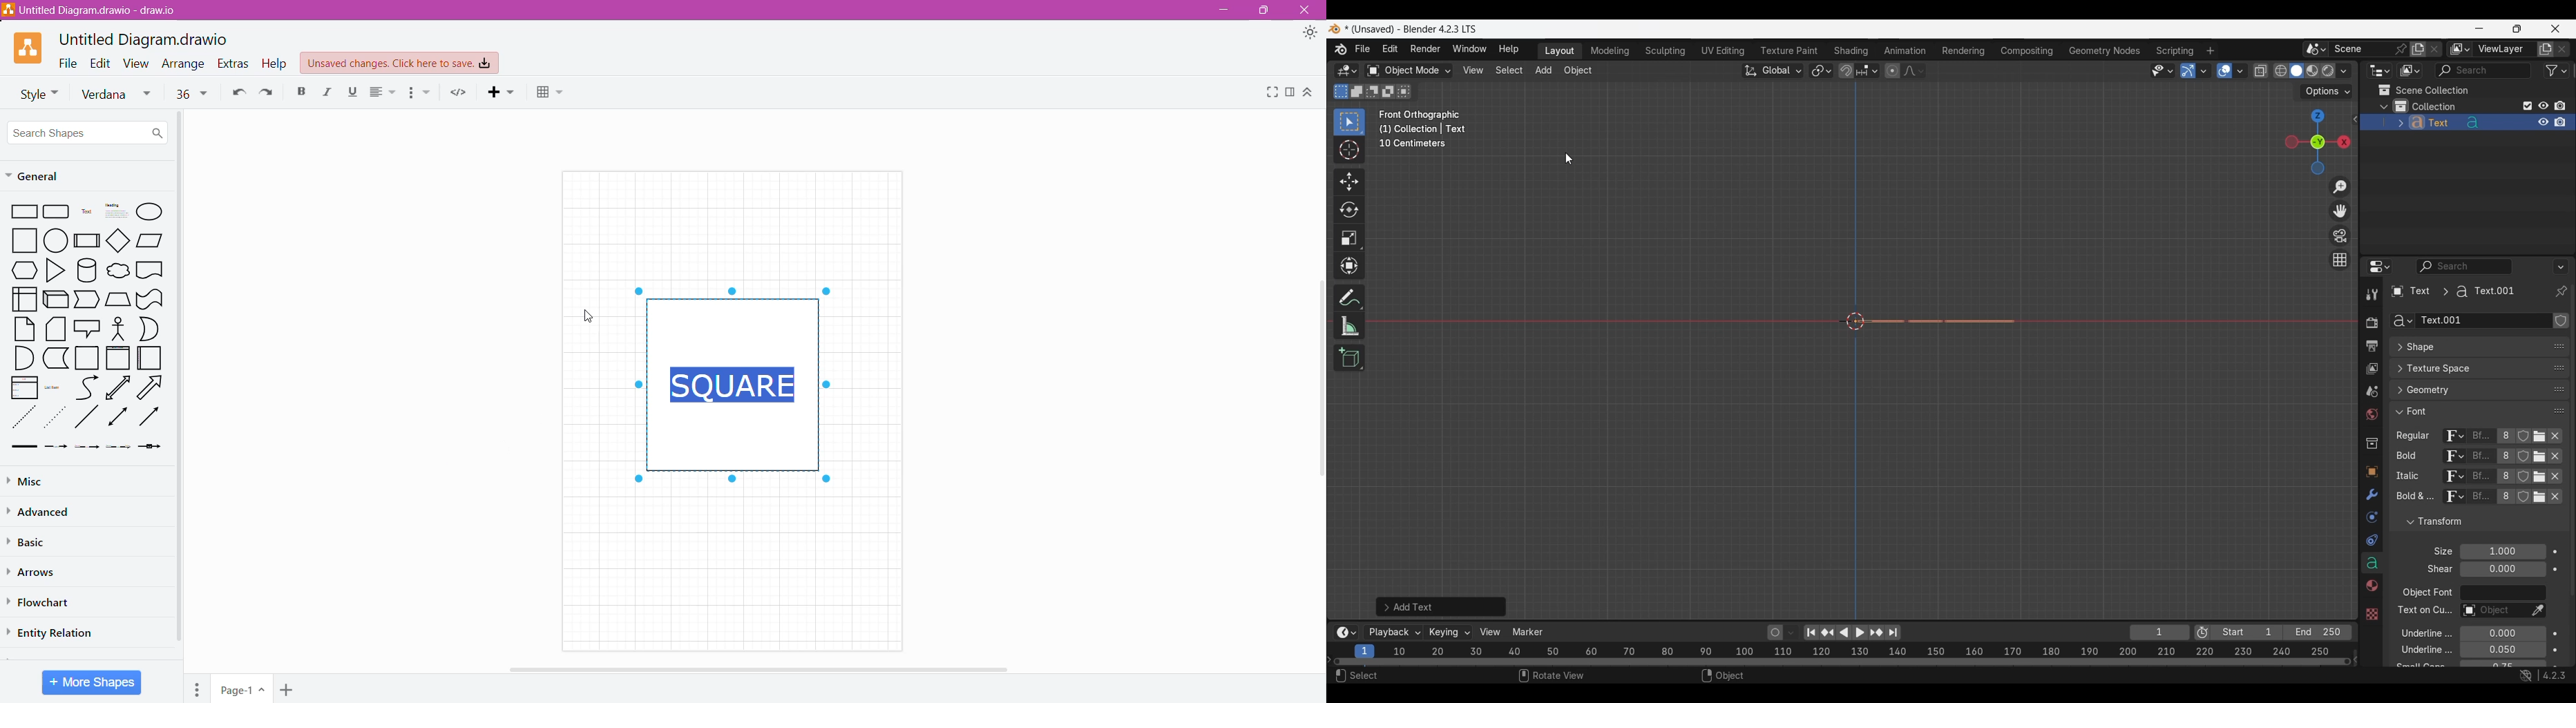 The height and width of the screenshot is (728, 2576). Describe the element at coordinates (117, 269) in the screenshot. I see `cloud` at that location.